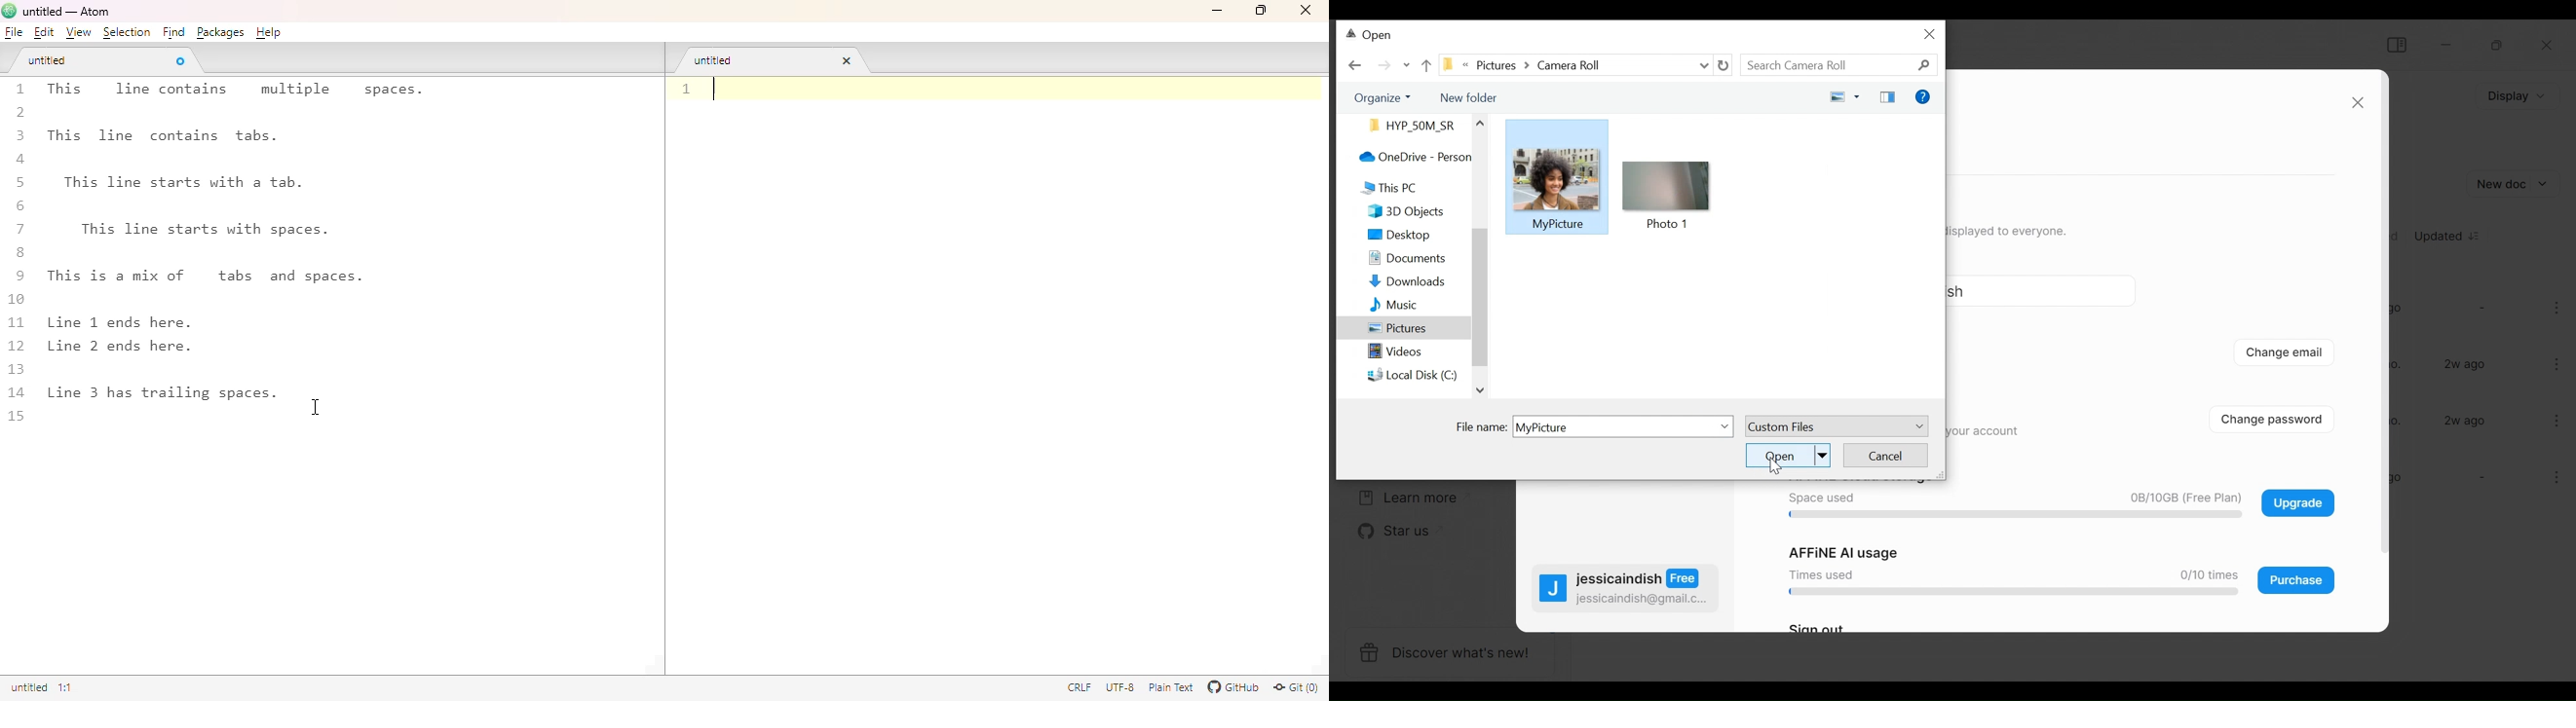 Image resolution: width=2576 pixels, height=728 pixels. Describe the element at coordinates (1396, 282) in the screenshot. I see `Downloads` at that location.